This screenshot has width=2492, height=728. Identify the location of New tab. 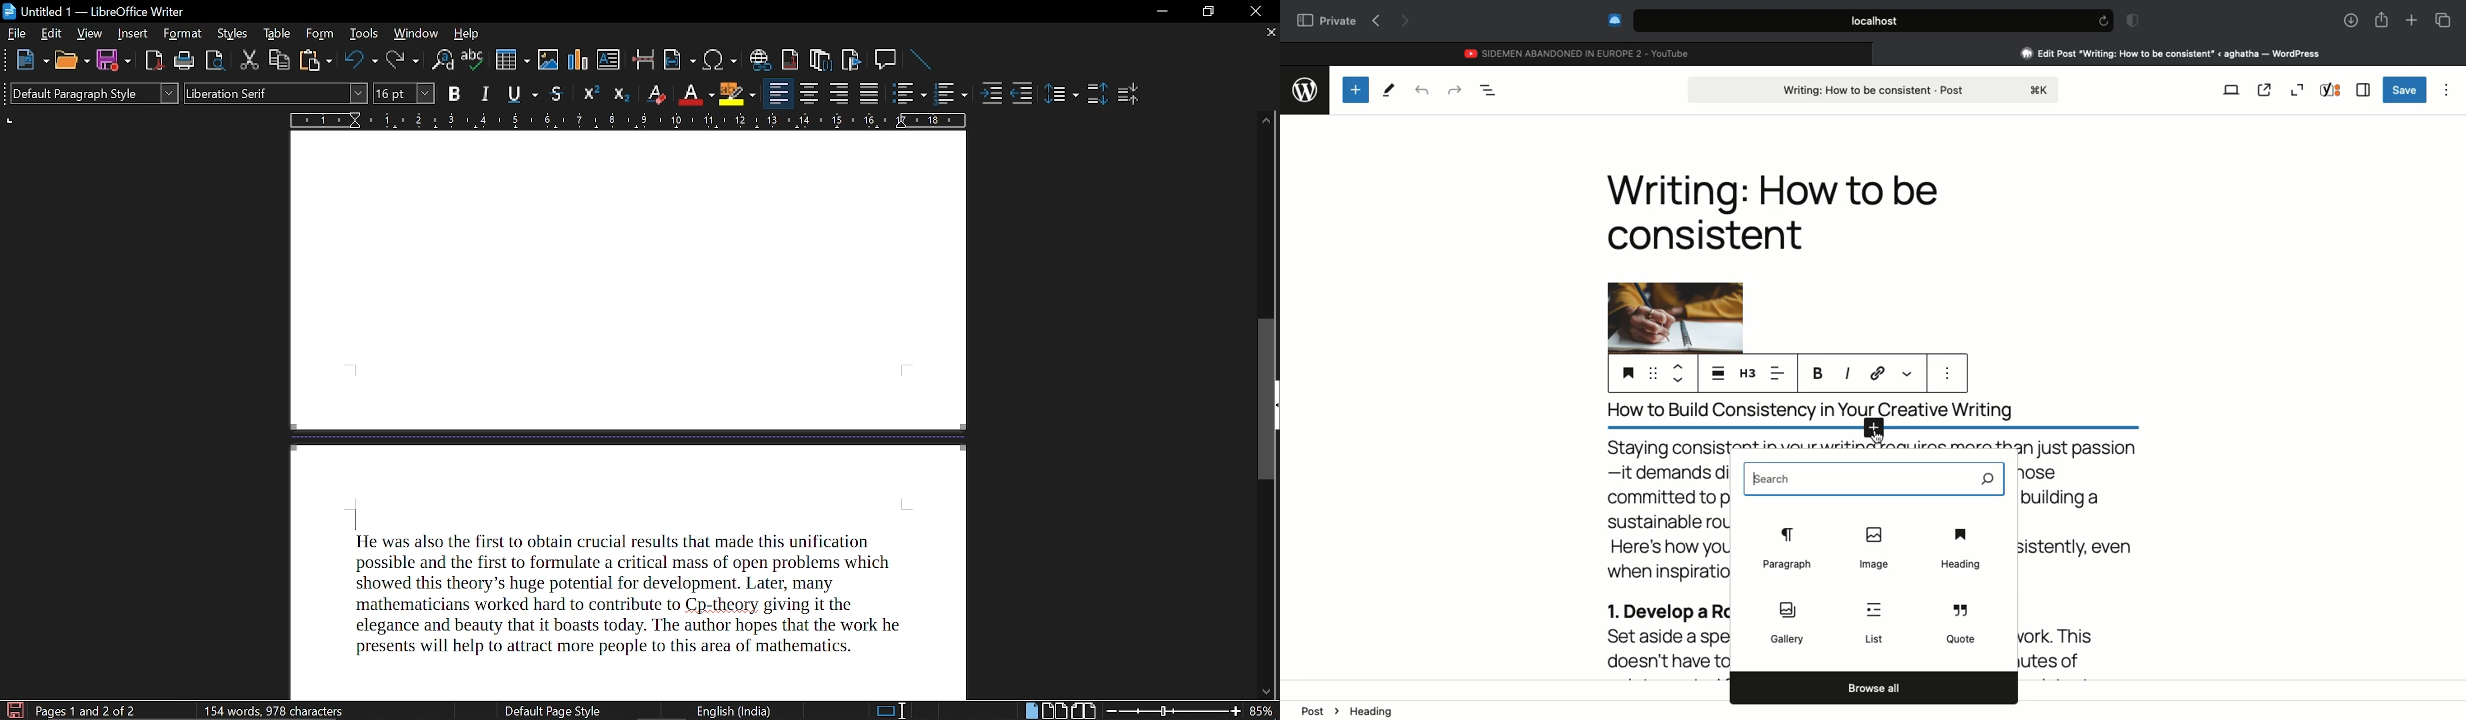
(2412, 21).